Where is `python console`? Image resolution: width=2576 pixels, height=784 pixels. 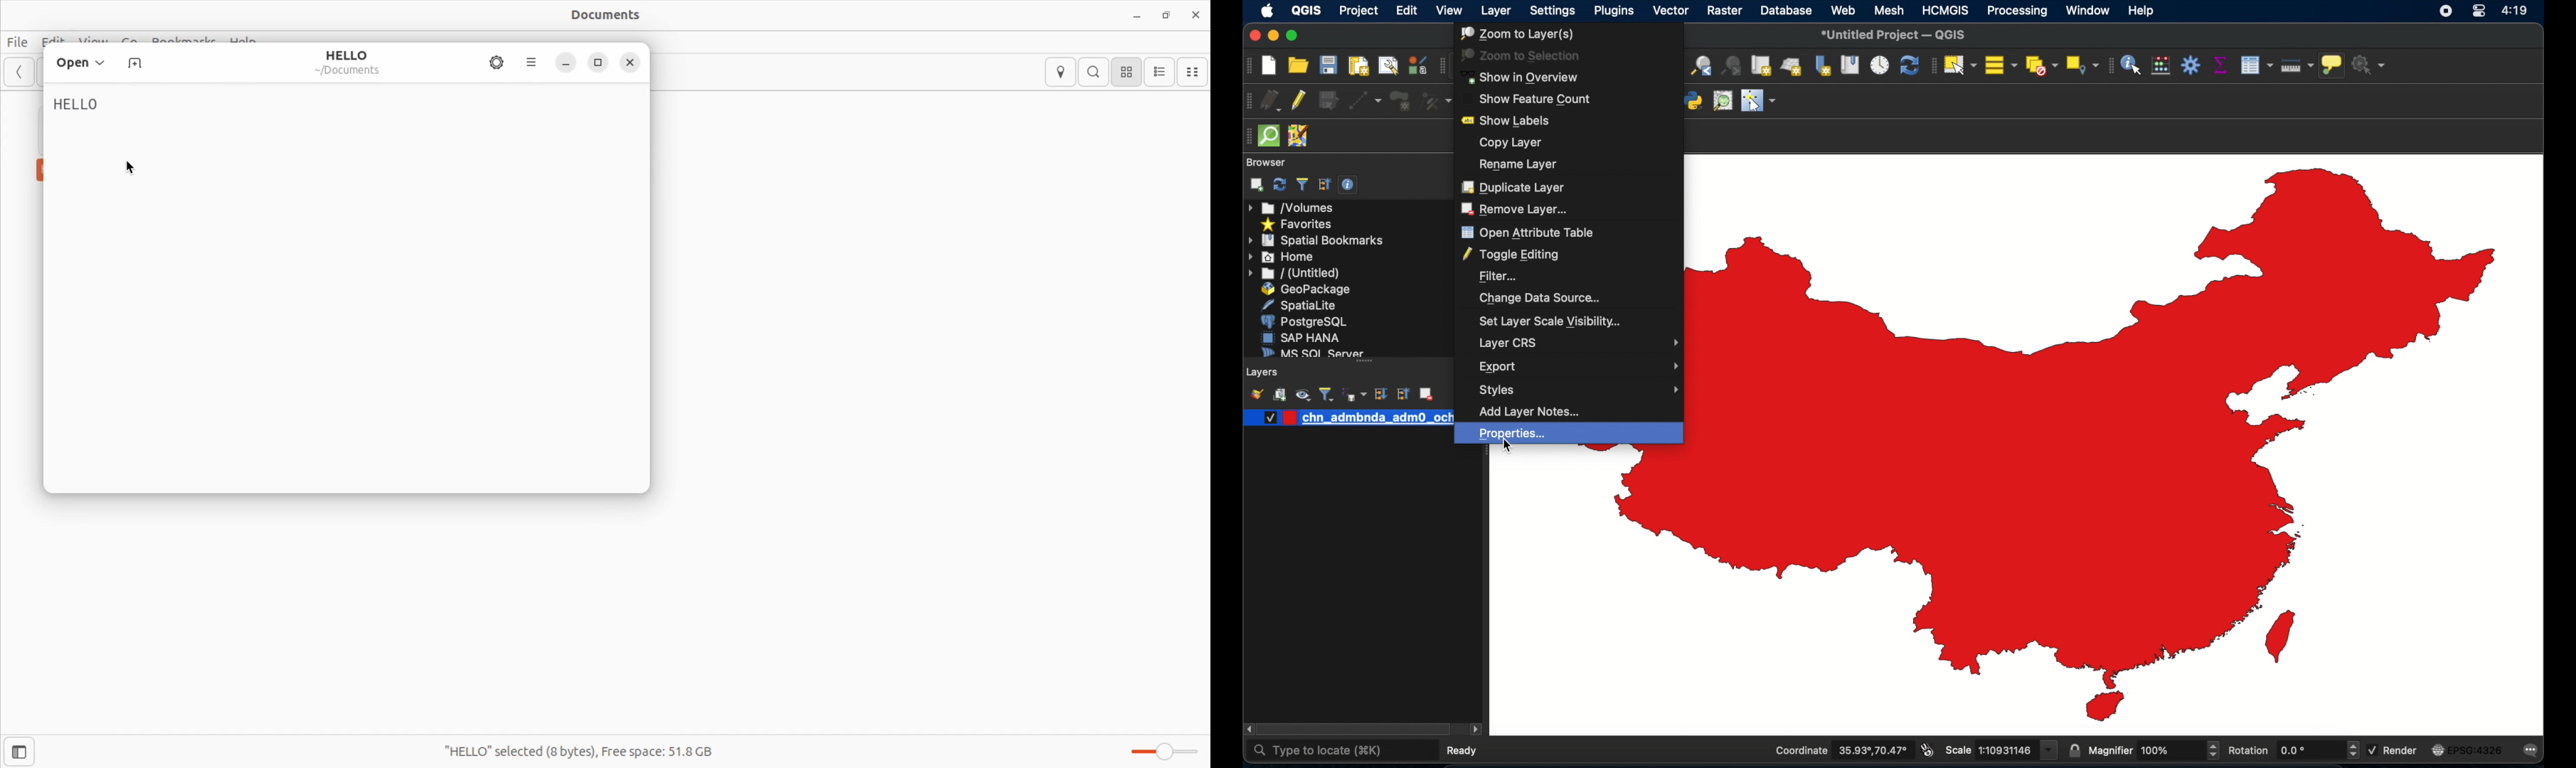
python console is located at coordinates (1693, 102).